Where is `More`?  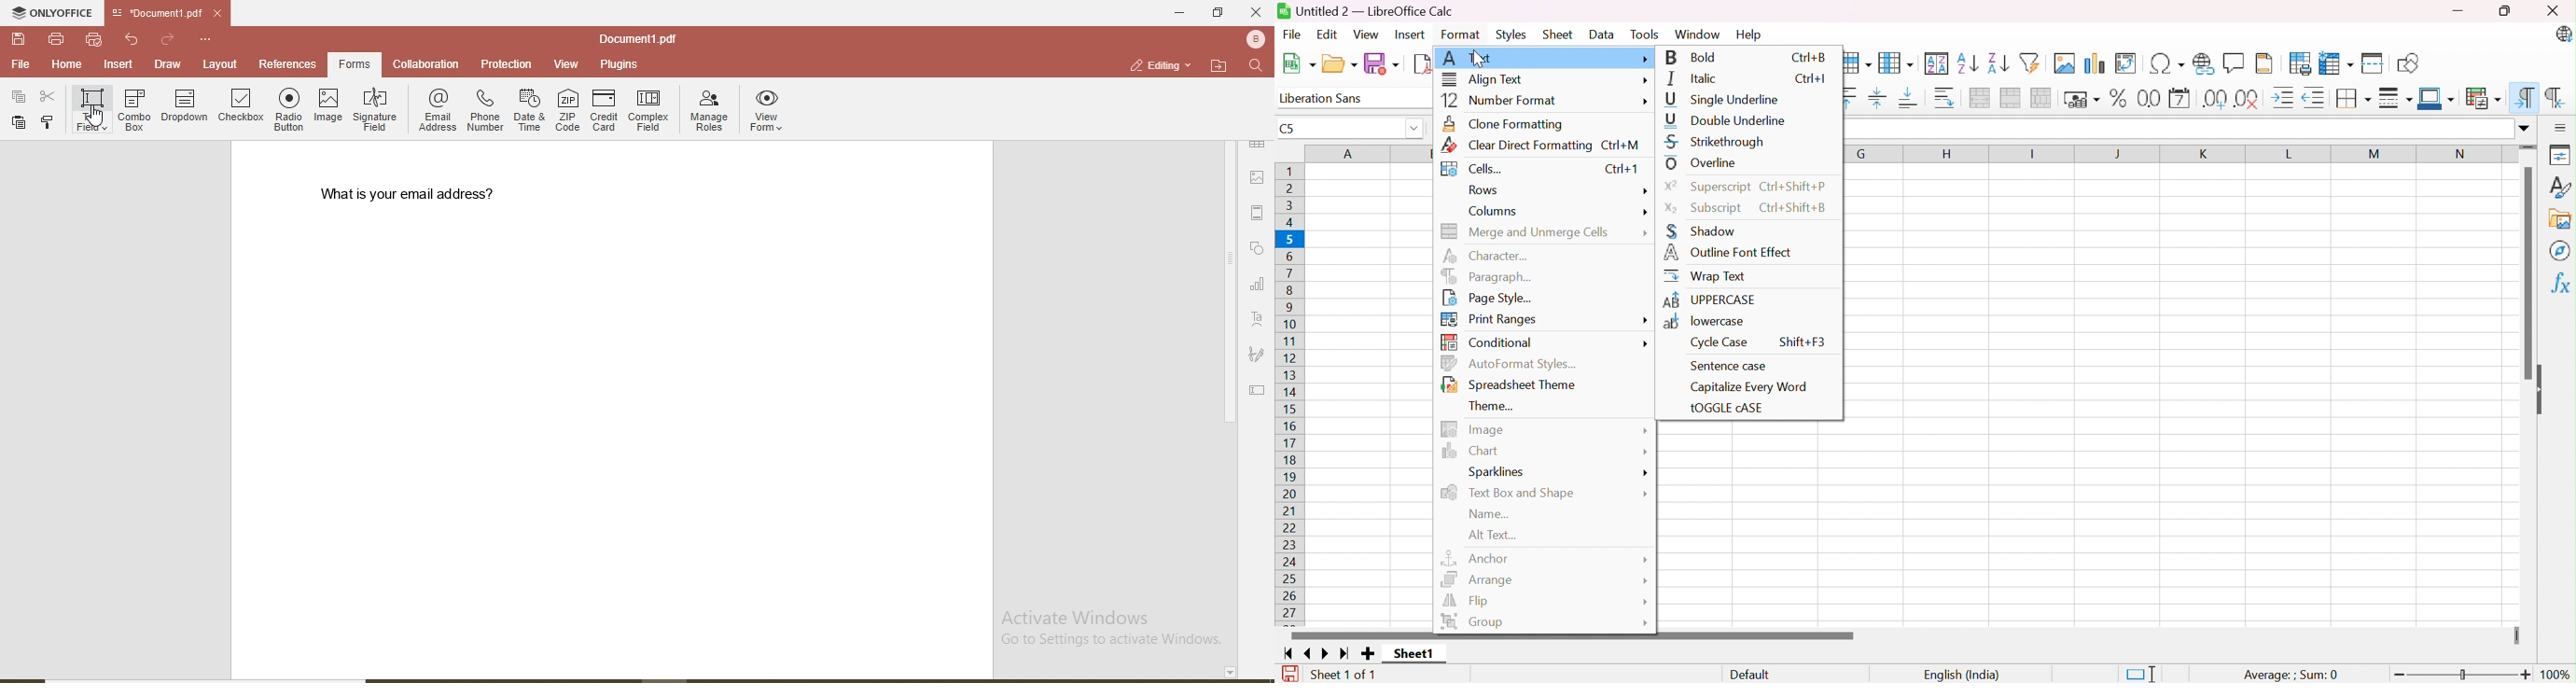 More is located at coordinates (1646, 237).